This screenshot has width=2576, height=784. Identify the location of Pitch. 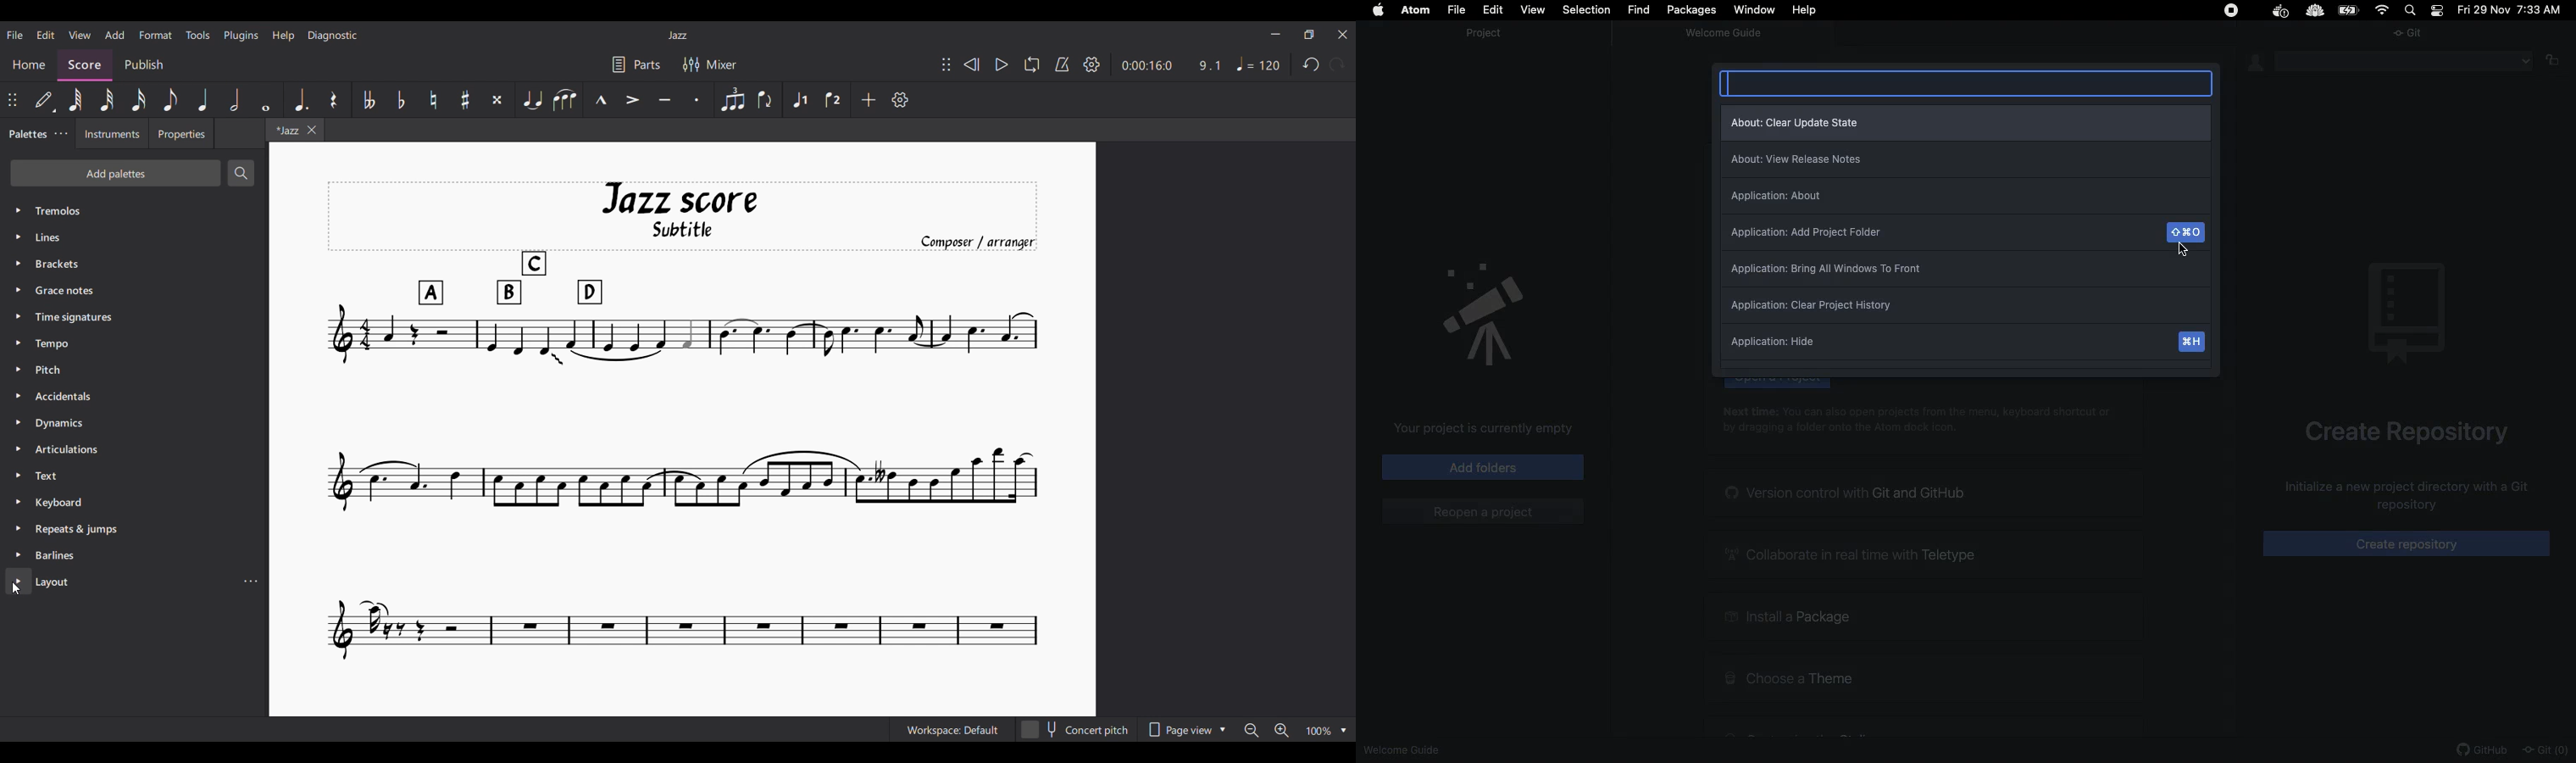
(133, 370).